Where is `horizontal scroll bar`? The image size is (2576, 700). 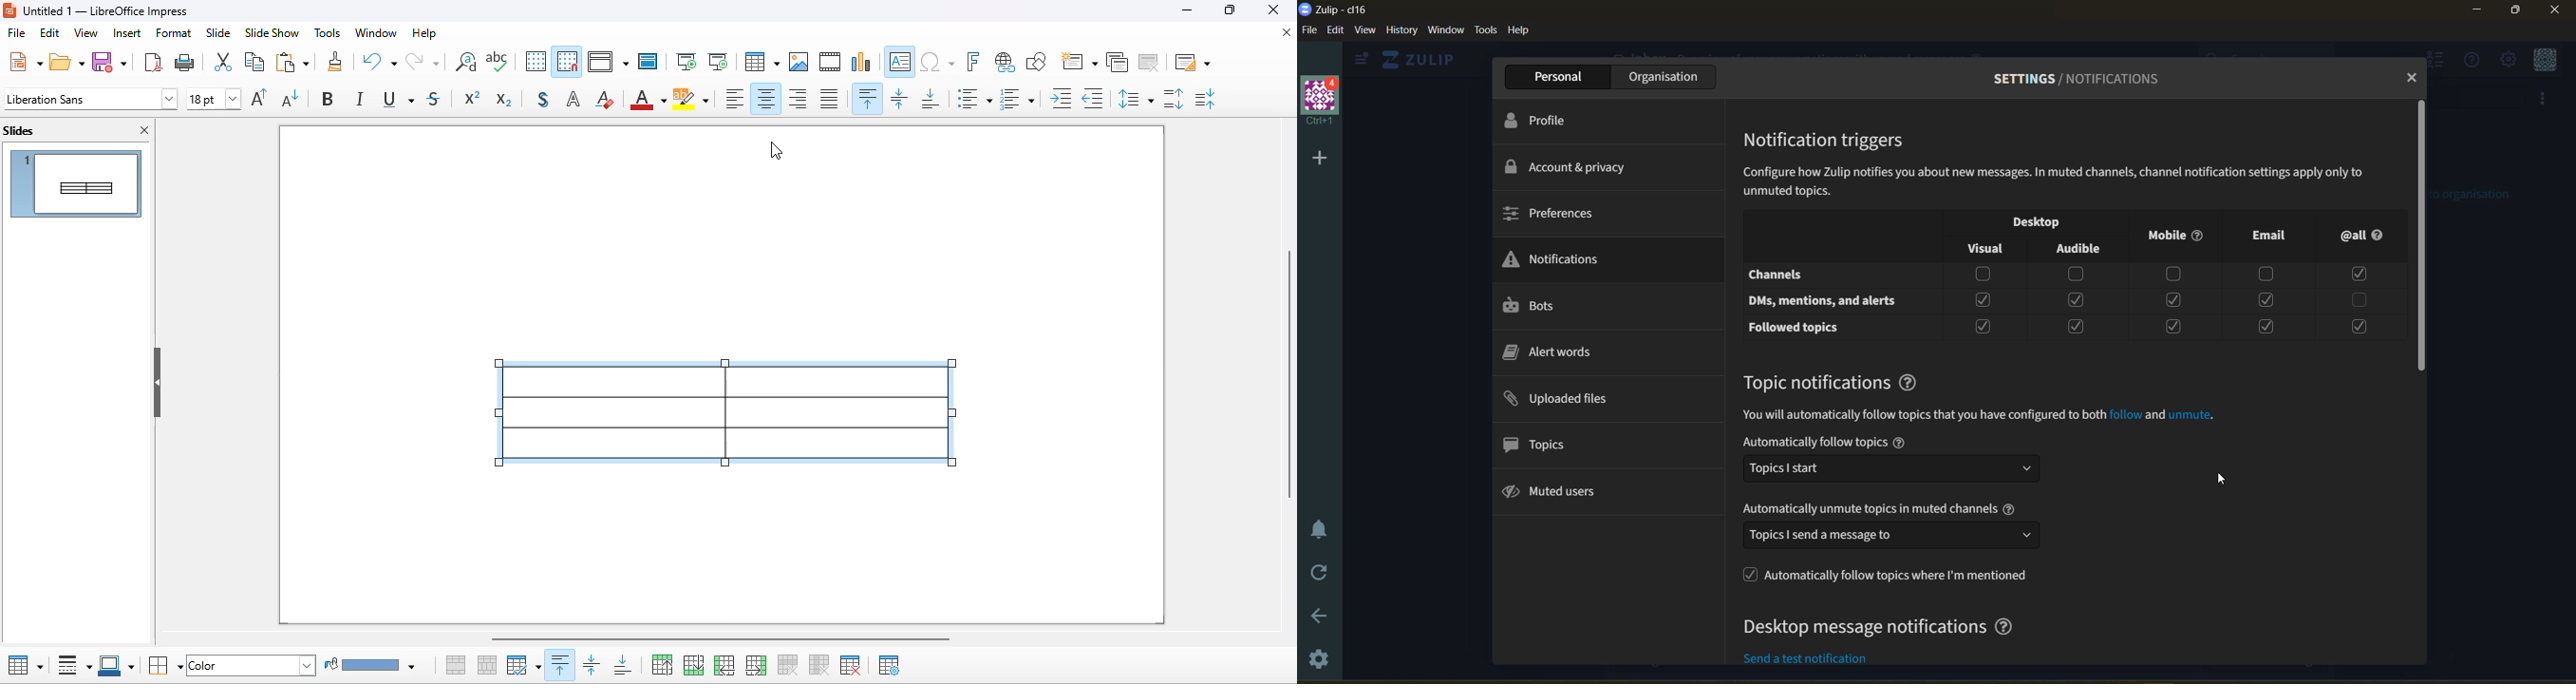 horizontal scroll bar is located at coordinates (724, 638).